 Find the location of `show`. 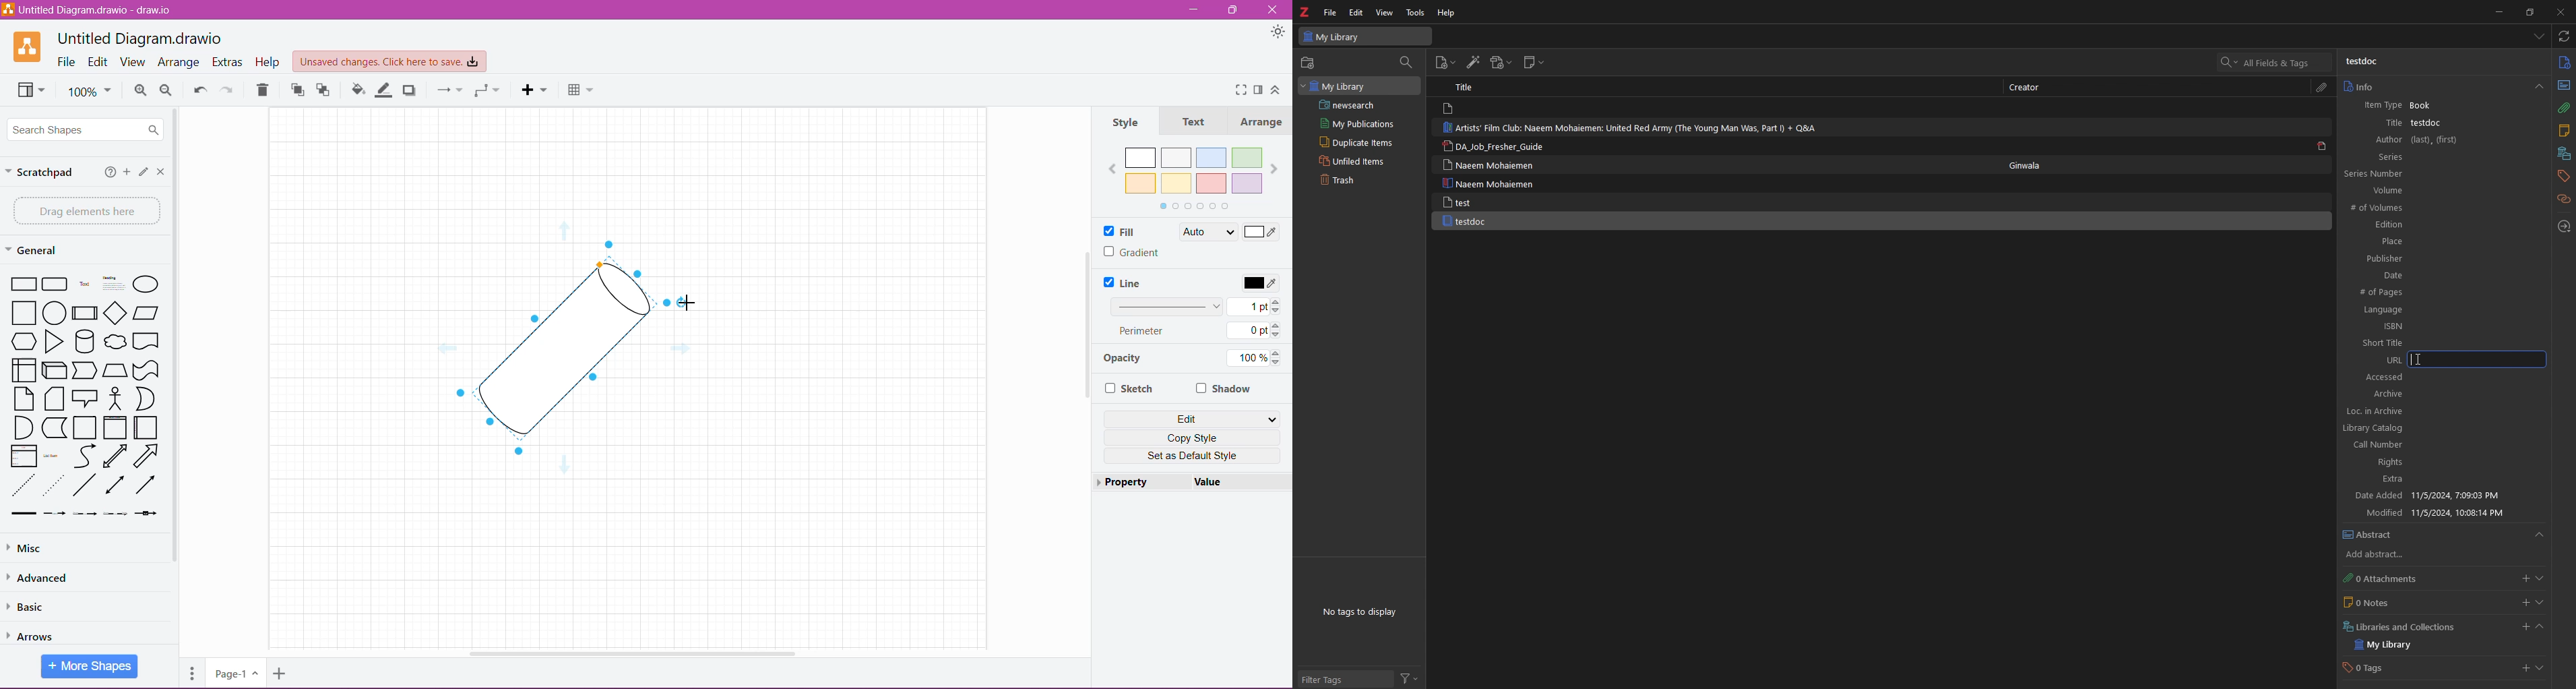

show is located at coordinates (2541, 668).